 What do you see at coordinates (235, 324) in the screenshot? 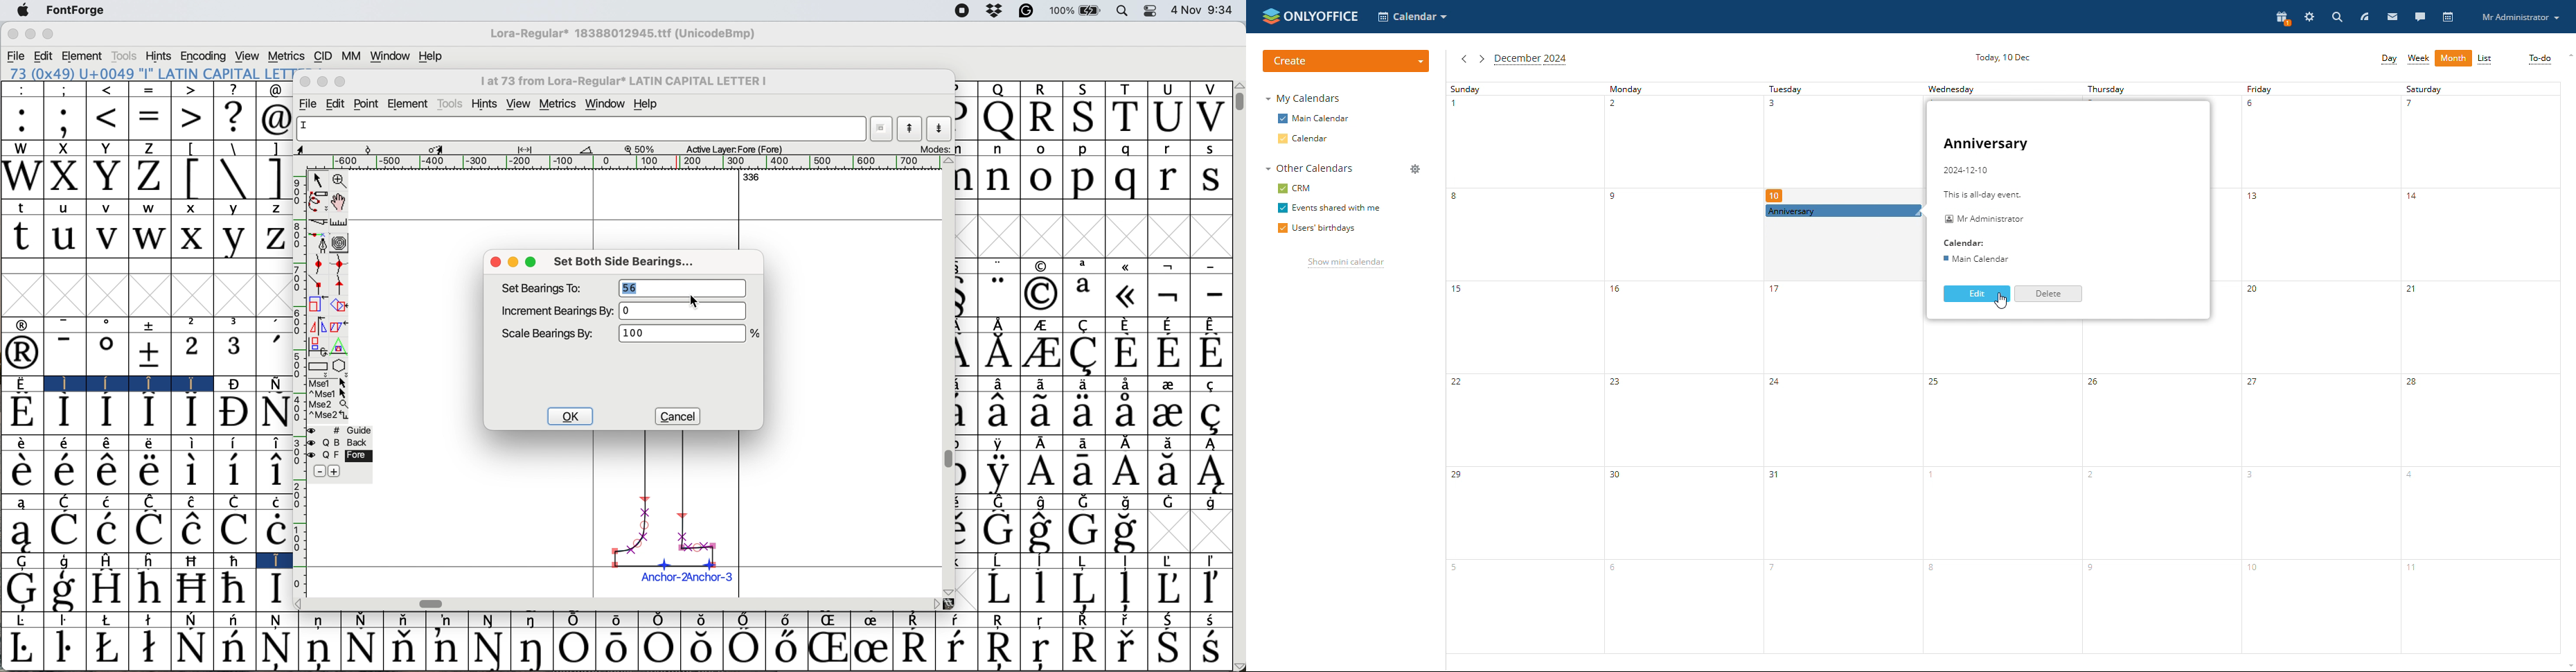
I see `3` at bounding box center [235, 324].